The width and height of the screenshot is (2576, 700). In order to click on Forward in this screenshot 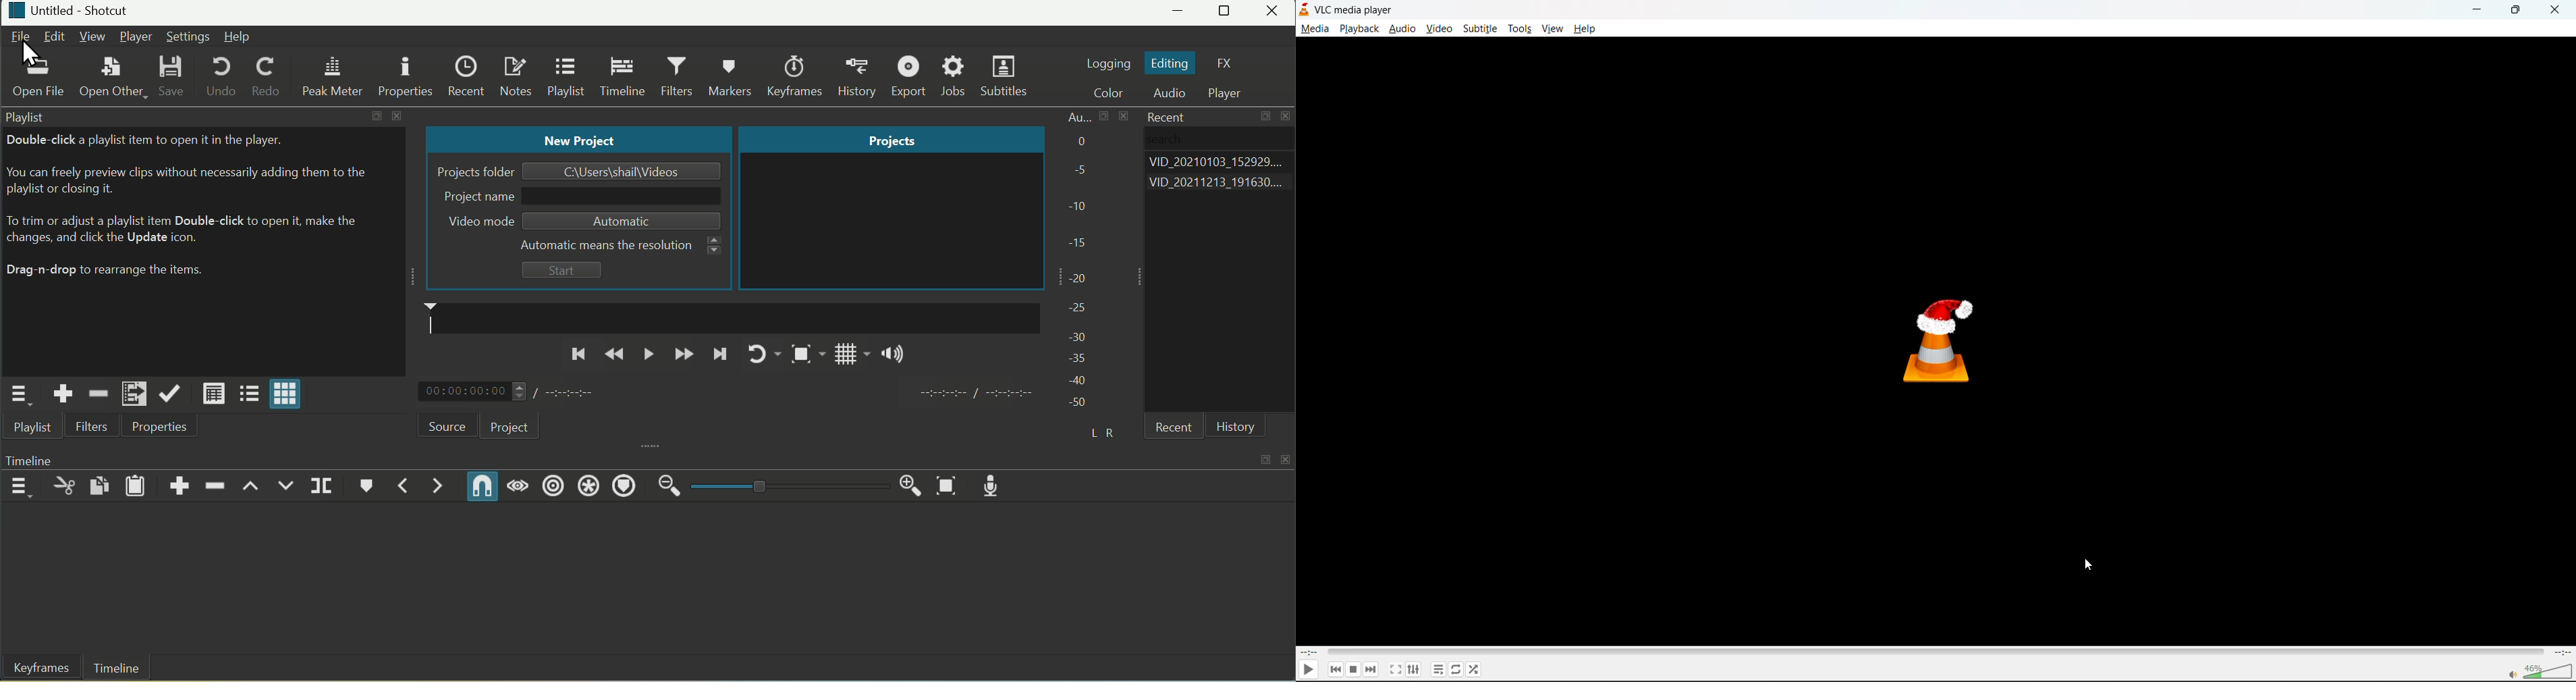, I will do `click(684, 355)`.